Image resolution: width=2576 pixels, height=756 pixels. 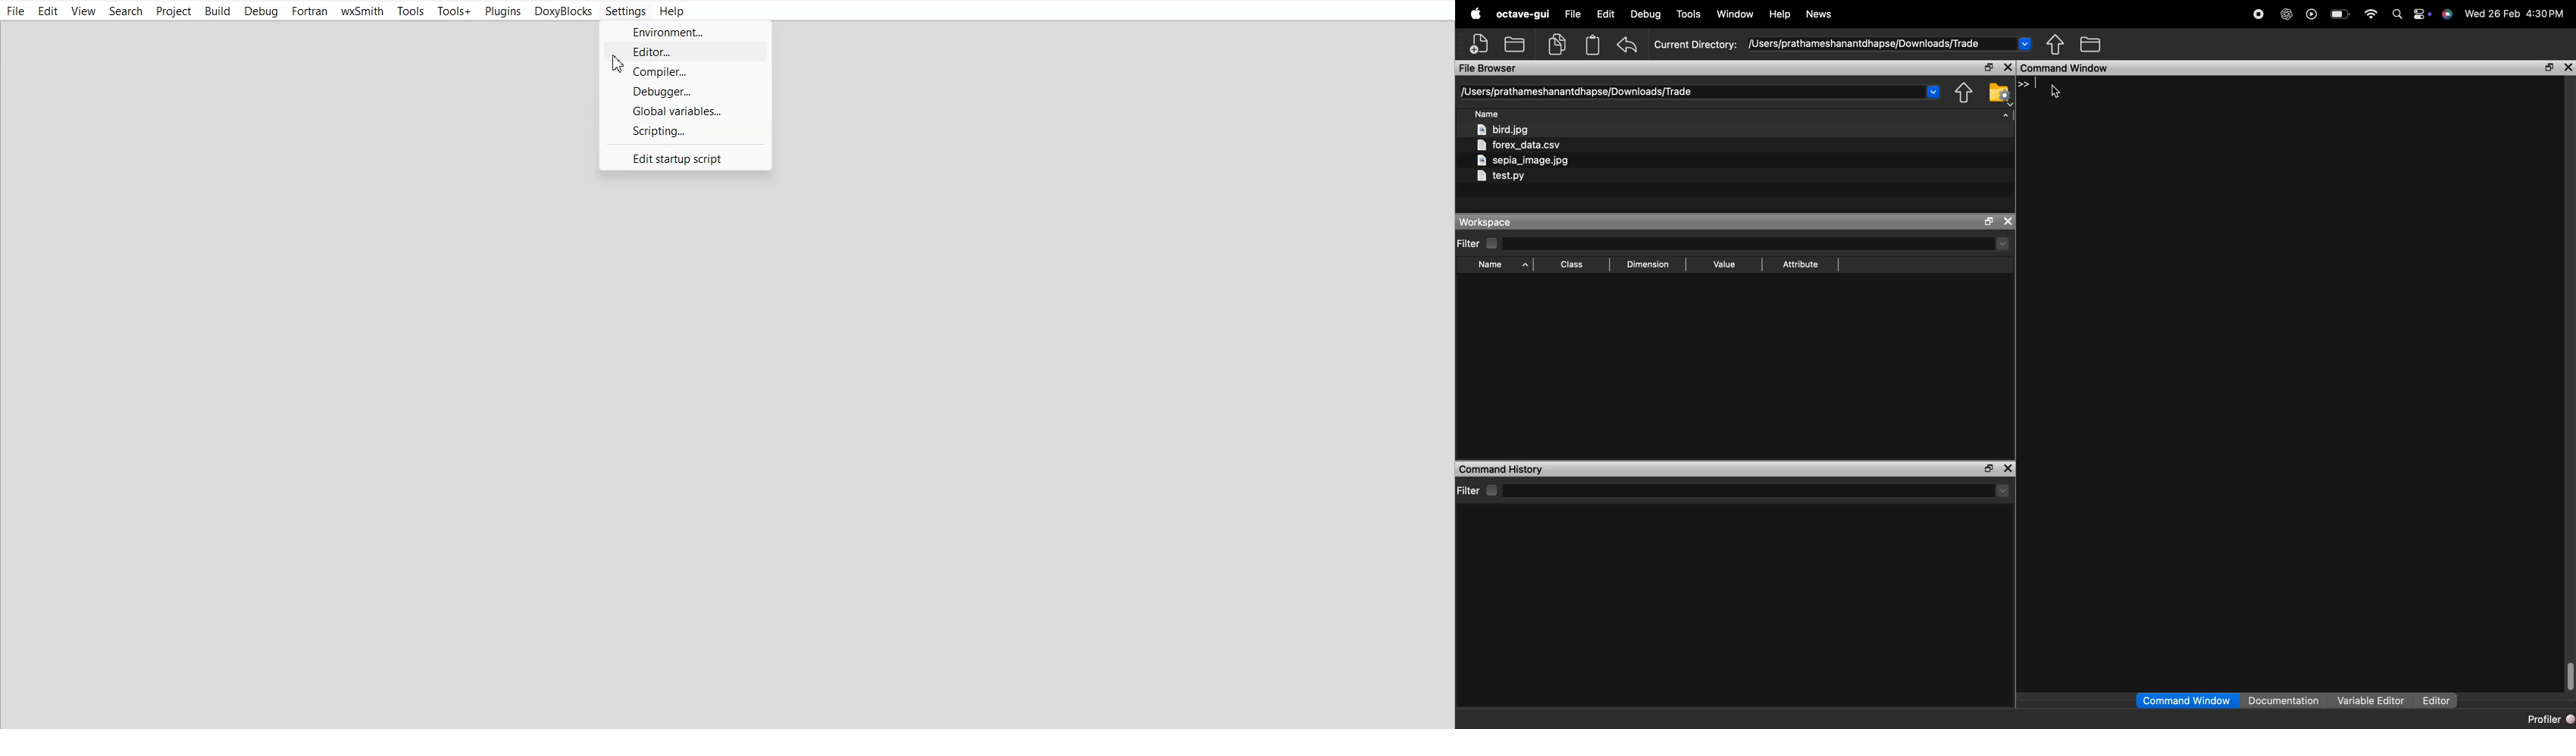 I want to click on Project, so click(x=173, y=11).